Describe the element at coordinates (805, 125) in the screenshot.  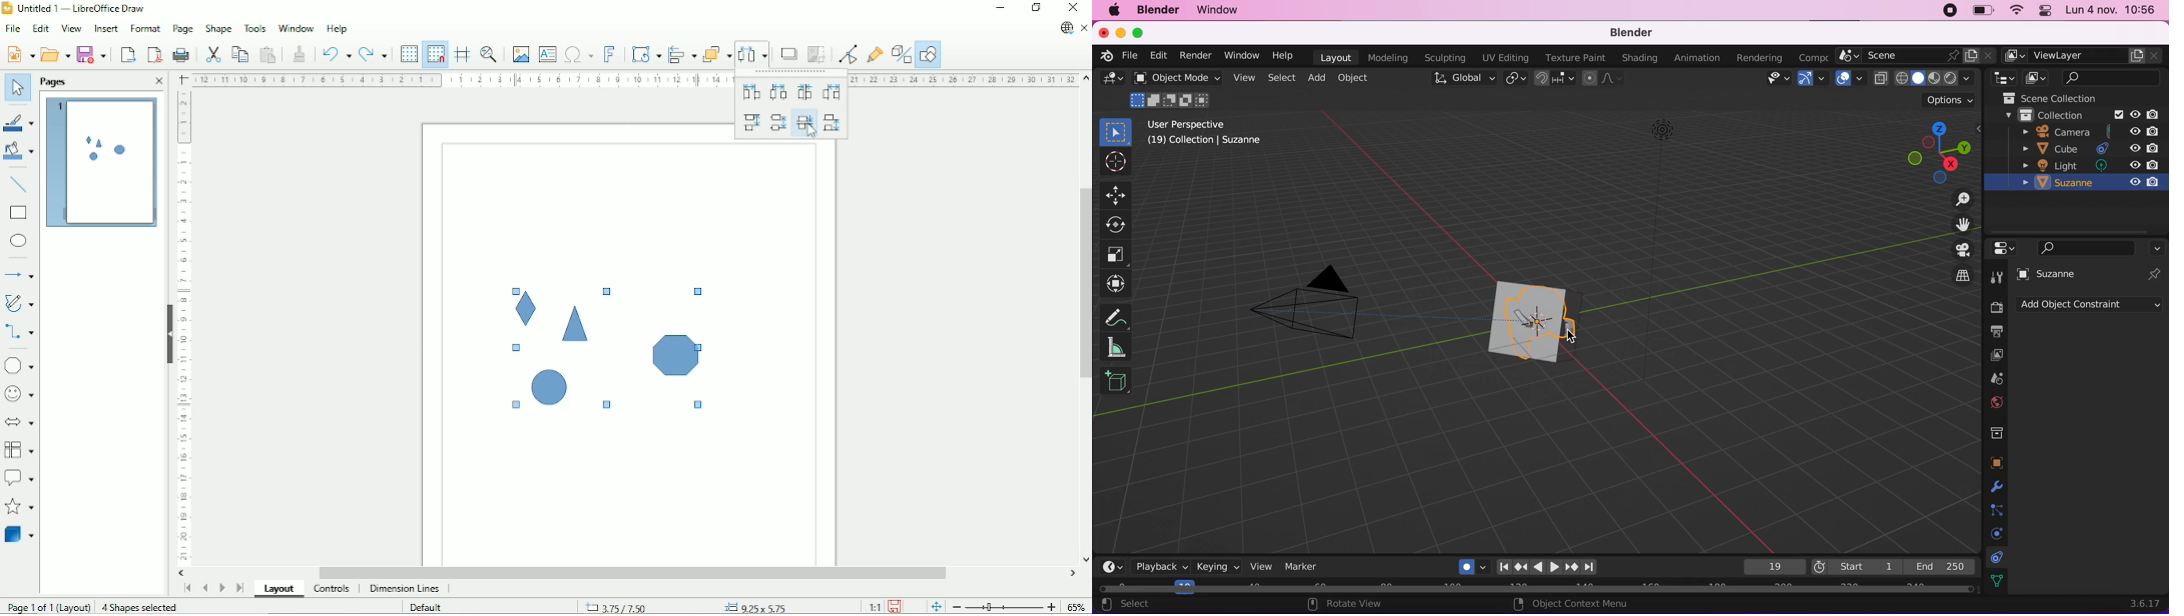
I see `Vertically spacing` at that location.